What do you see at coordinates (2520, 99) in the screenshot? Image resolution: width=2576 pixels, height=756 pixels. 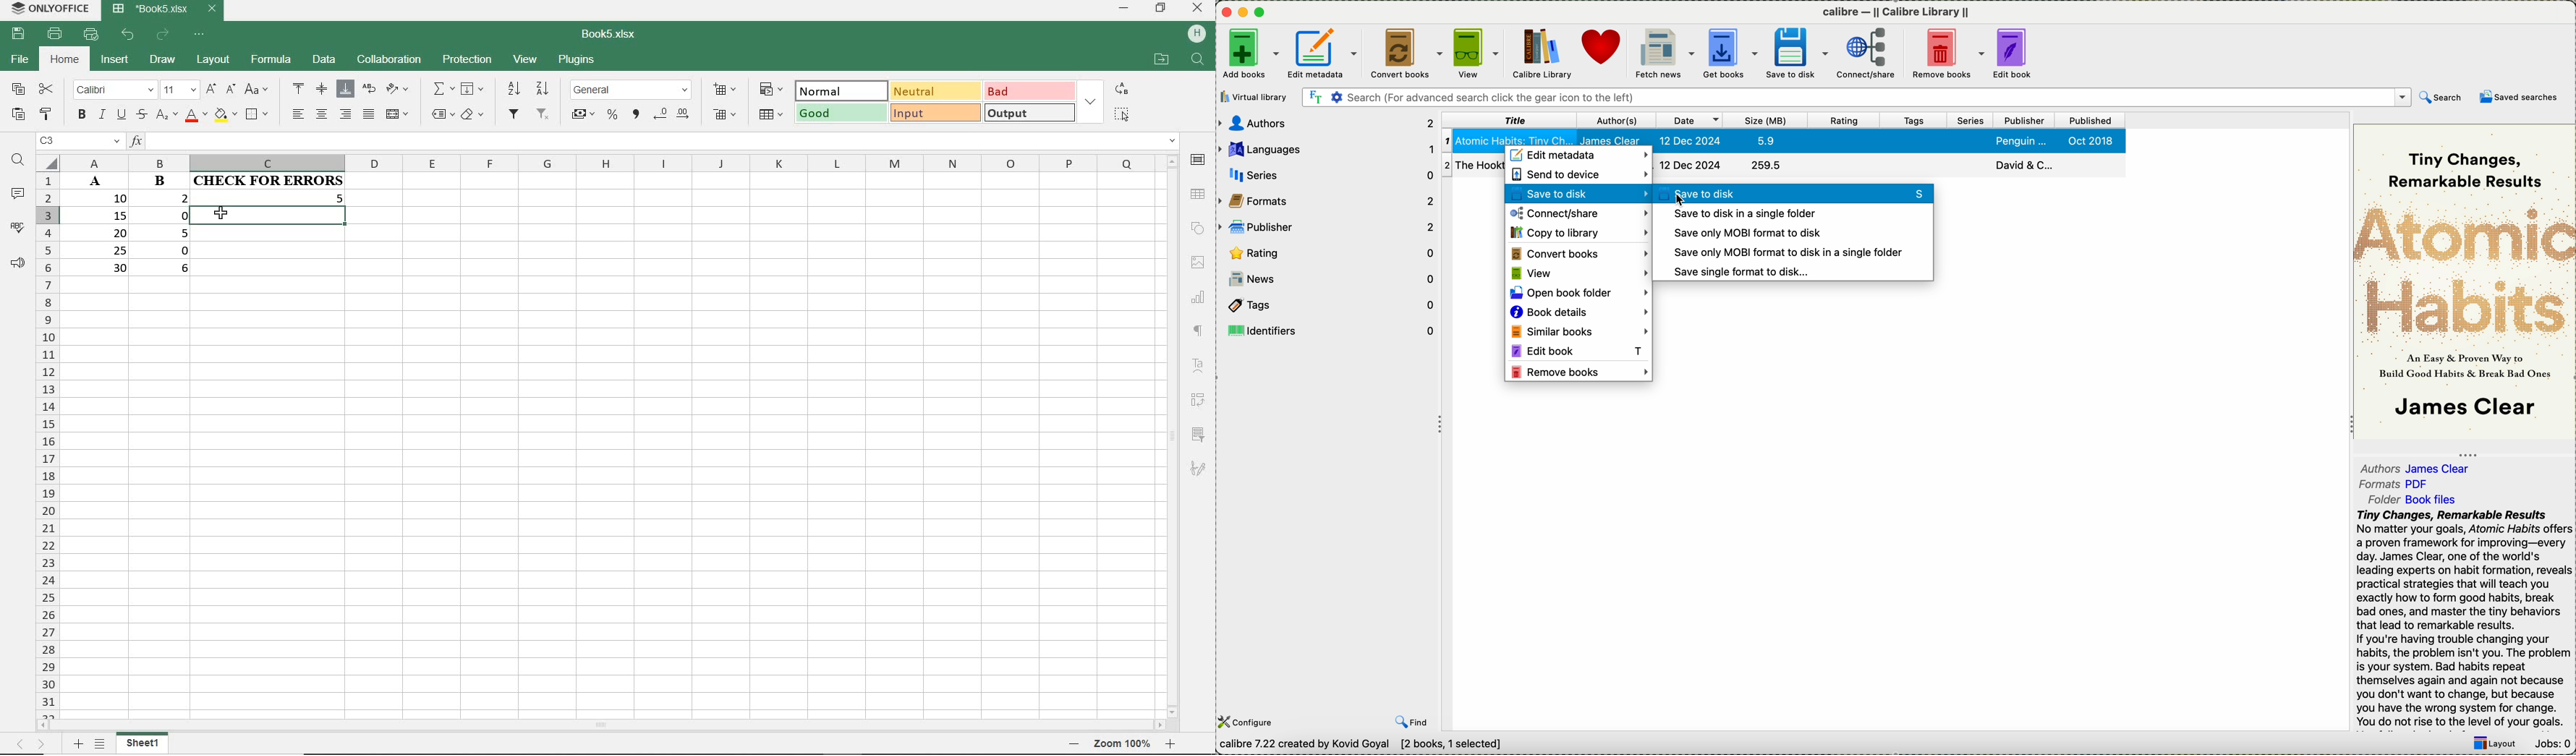 I see `saved searches` at bounding box center [2520, 99].